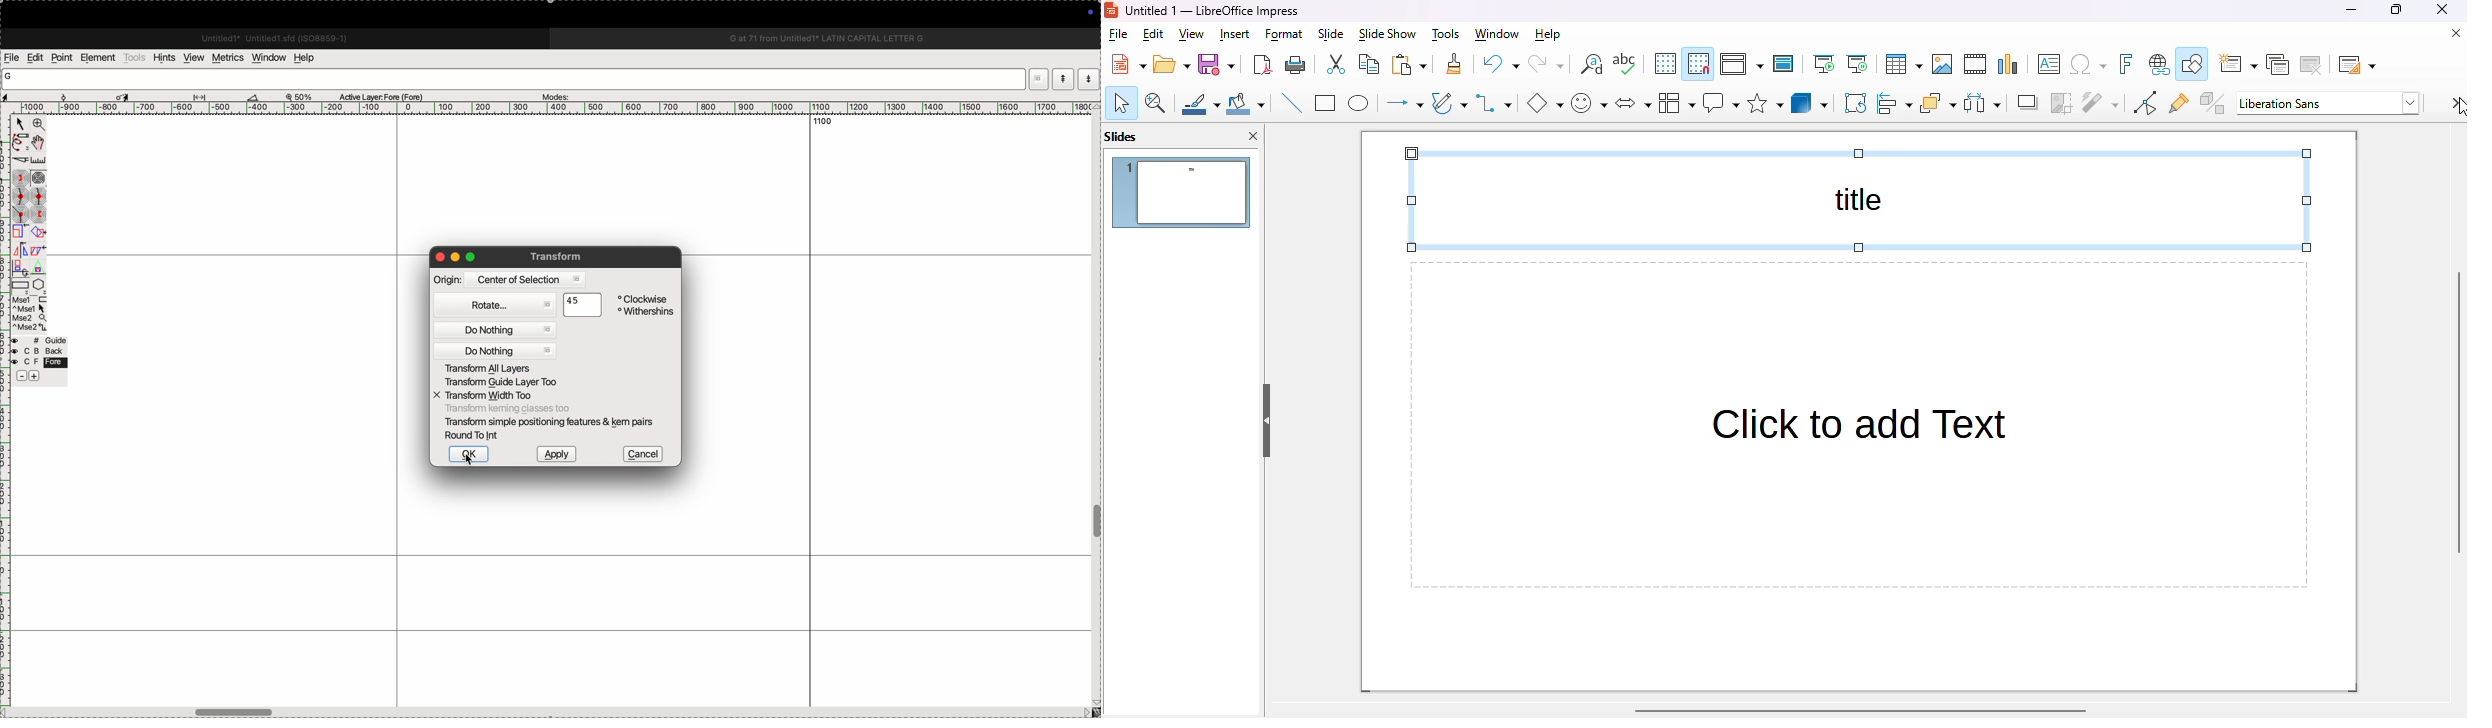 This screenshot has height=728, width=2492. What do you see at coordinates (1721, 103) in the screenshot?
I see `callout shapes` at bounding box center [1721, 103].